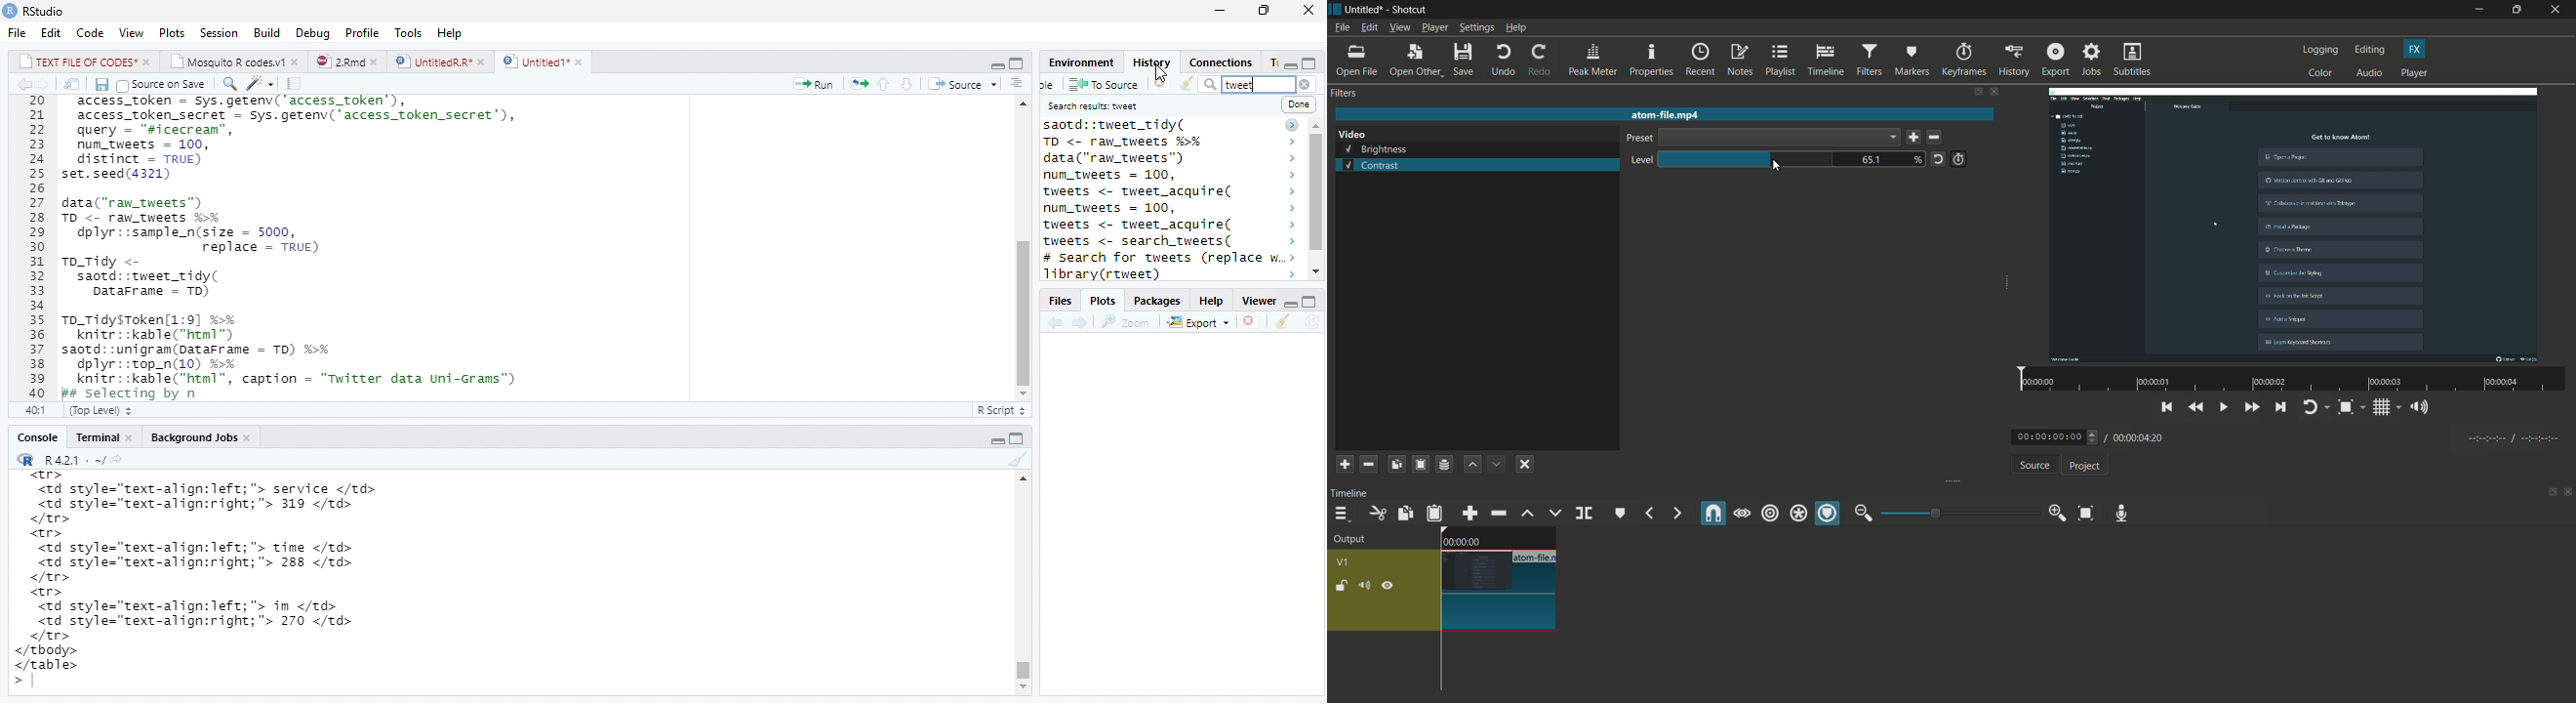  What do you see at coordinates (50, 30) in the screenshot?
I see `Edit` at bounding box center [50, 30].